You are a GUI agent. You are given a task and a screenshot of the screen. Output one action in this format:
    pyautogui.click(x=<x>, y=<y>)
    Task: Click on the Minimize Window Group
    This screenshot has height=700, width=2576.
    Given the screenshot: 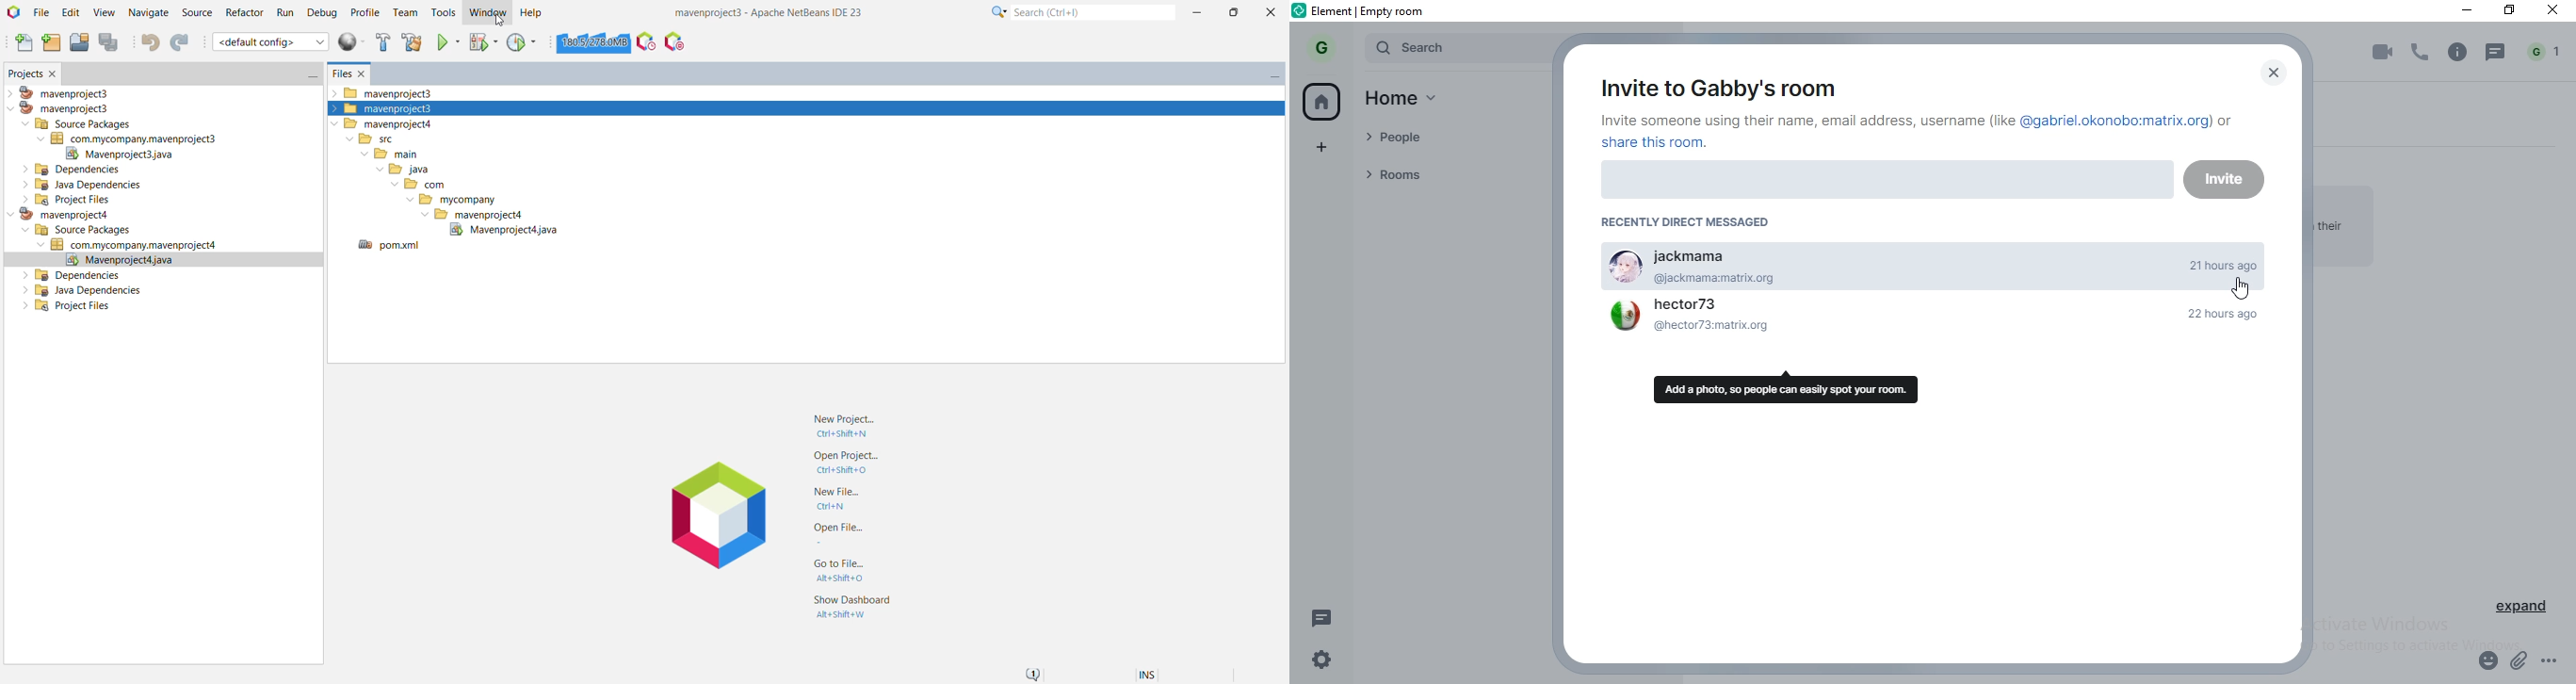 What is the action you would take?
    pyautogui.click(x=308, y=76)
    